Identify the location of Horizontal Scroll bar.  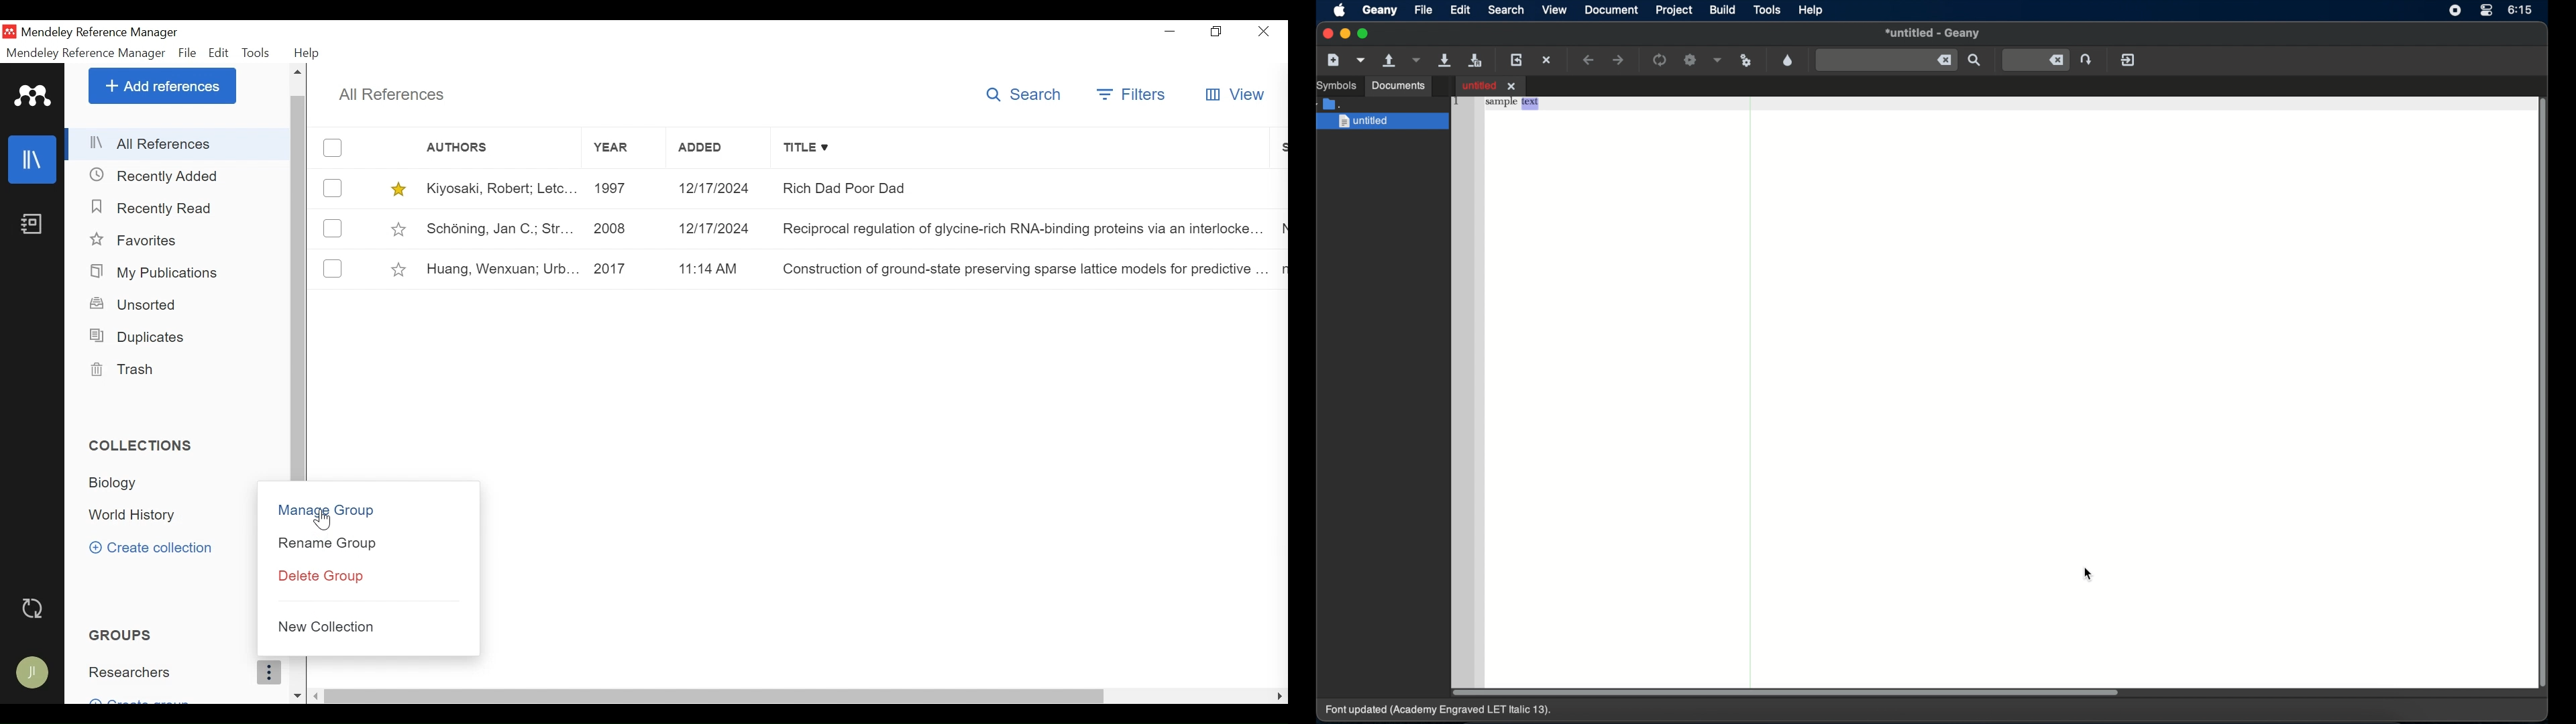
(718, 697).